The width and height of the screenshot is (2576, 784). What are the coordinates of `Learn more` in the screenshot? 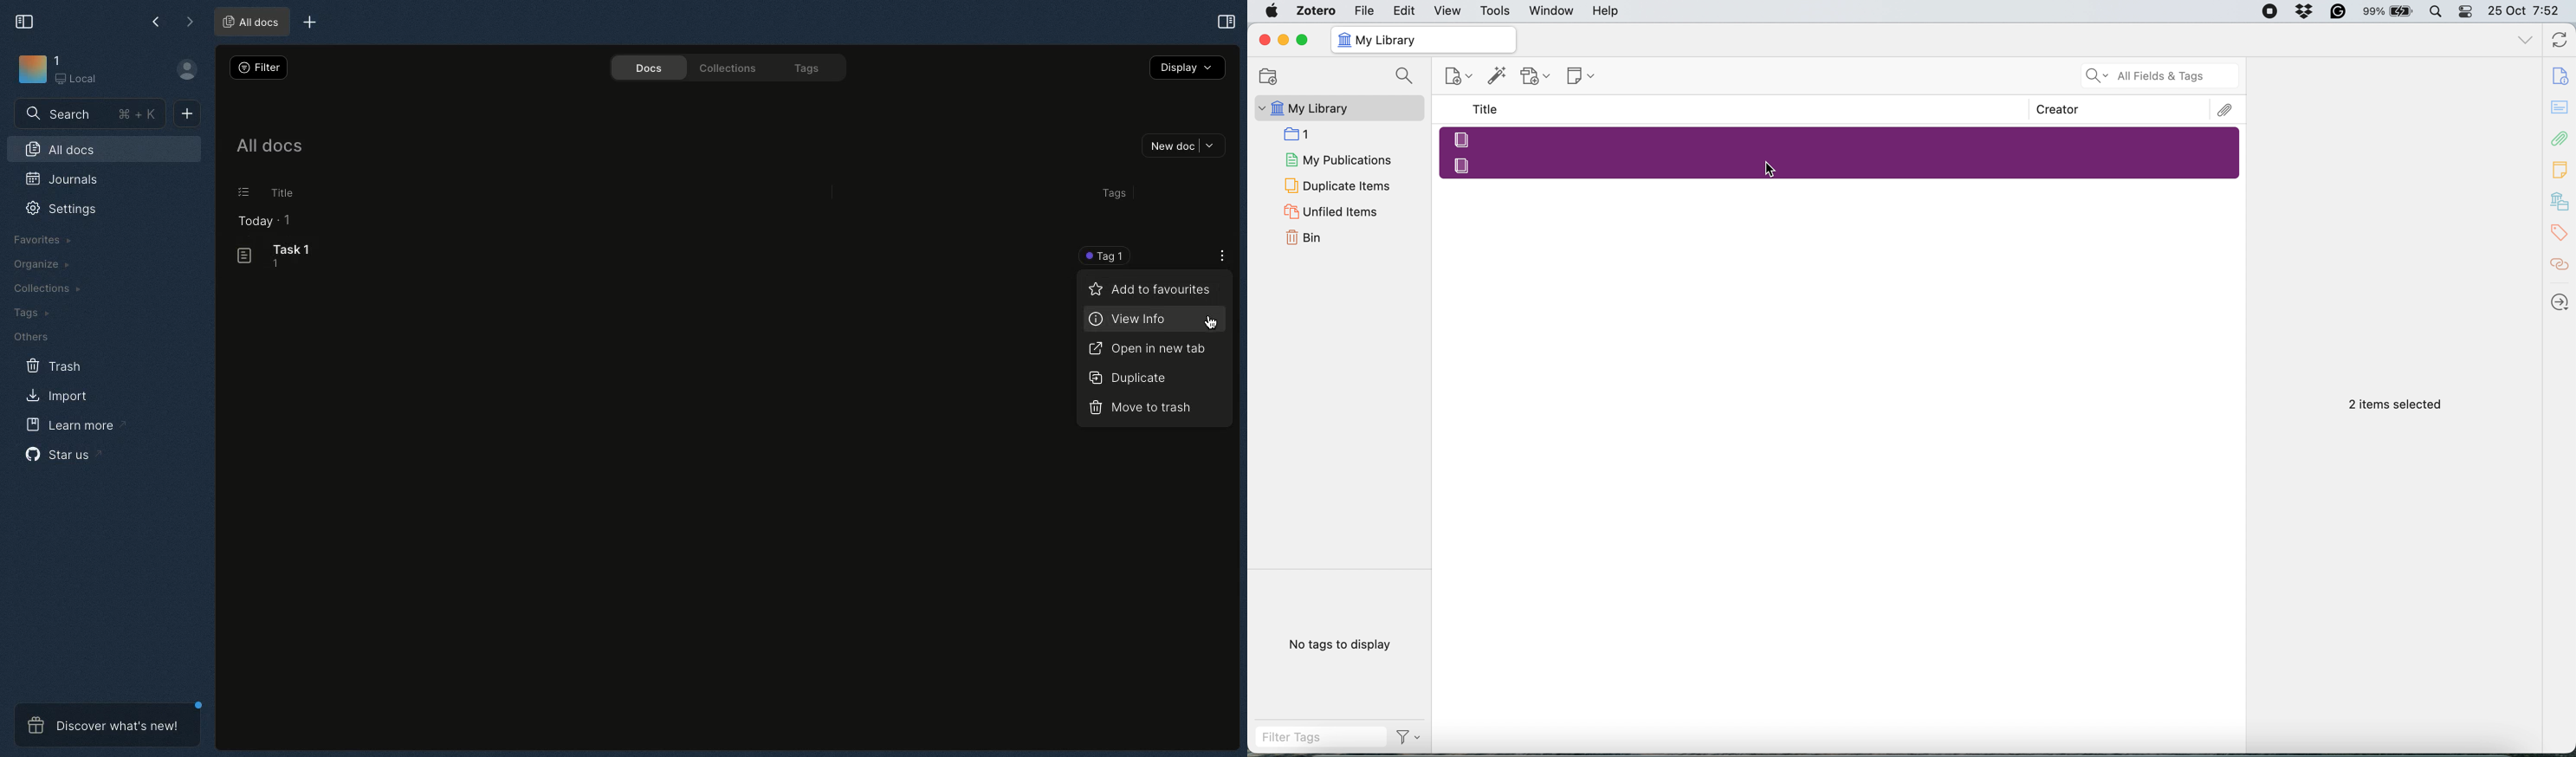 It's located at (75, 425).